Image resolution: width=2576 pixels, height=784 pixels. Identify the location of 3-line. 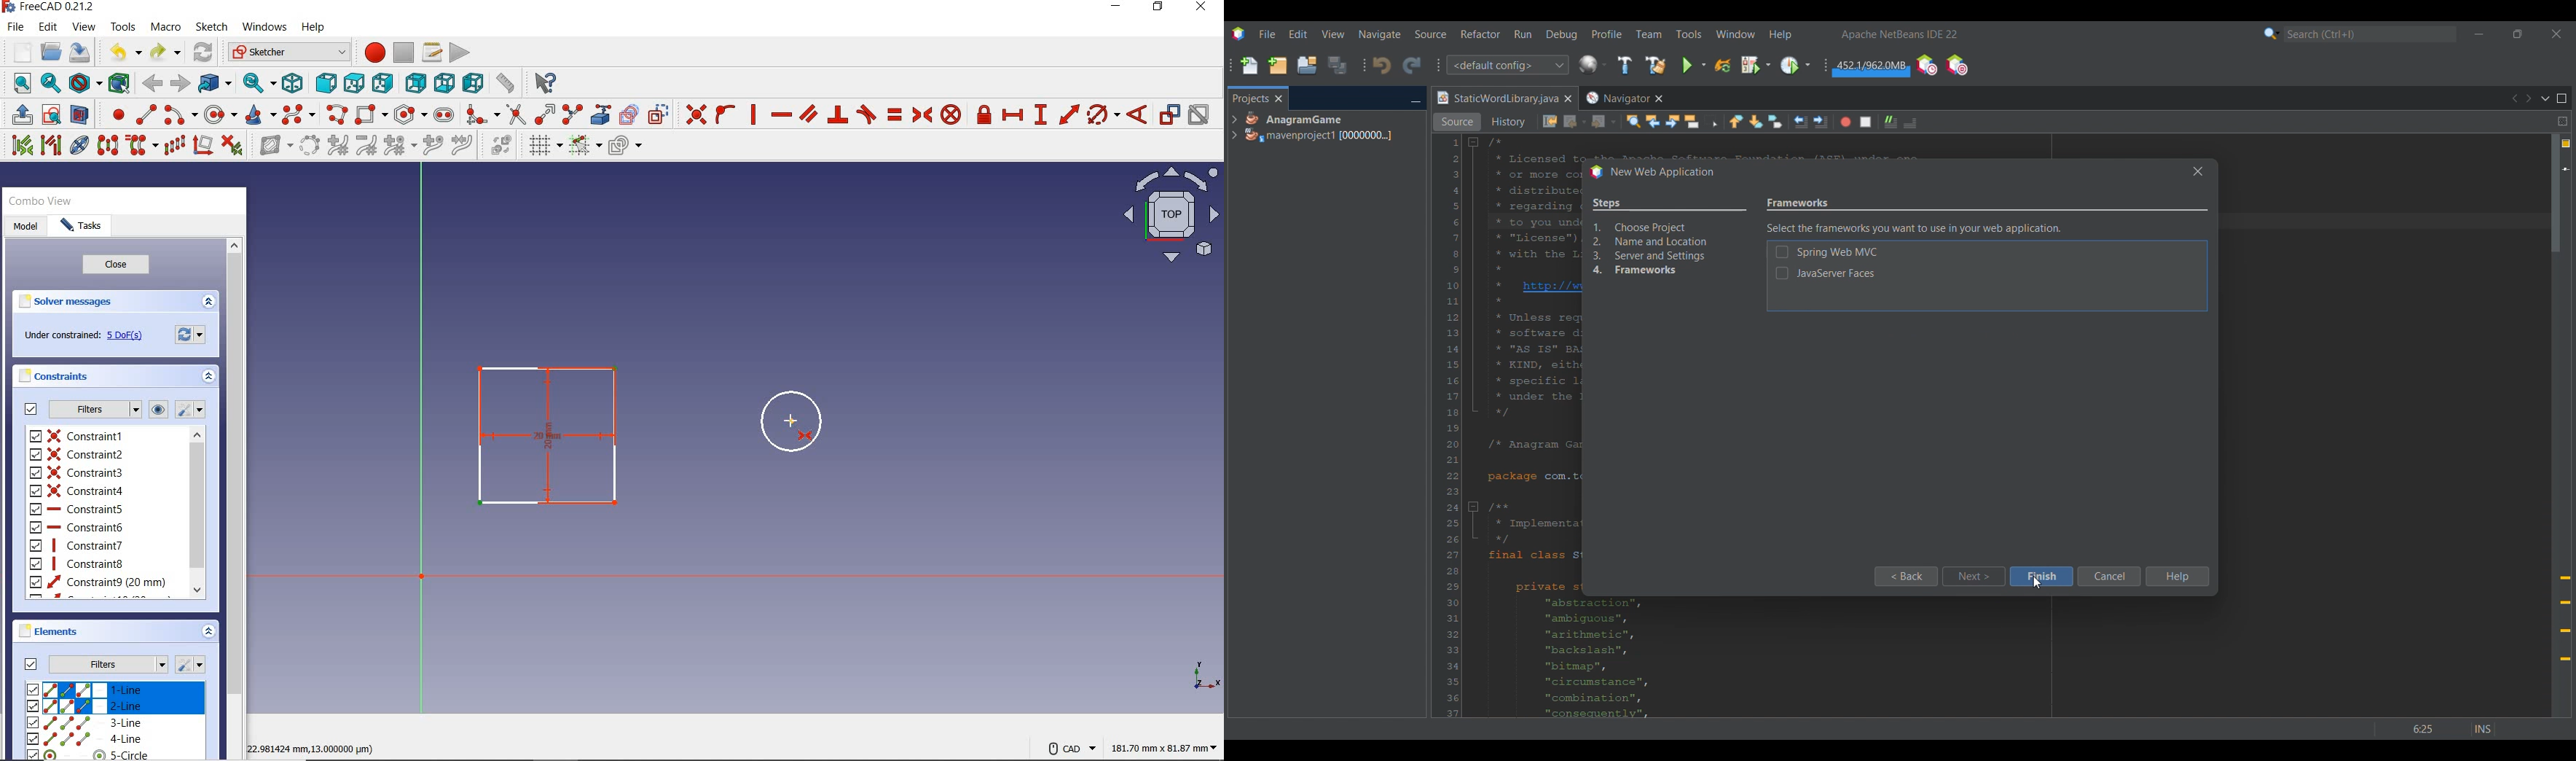
(115, 723).